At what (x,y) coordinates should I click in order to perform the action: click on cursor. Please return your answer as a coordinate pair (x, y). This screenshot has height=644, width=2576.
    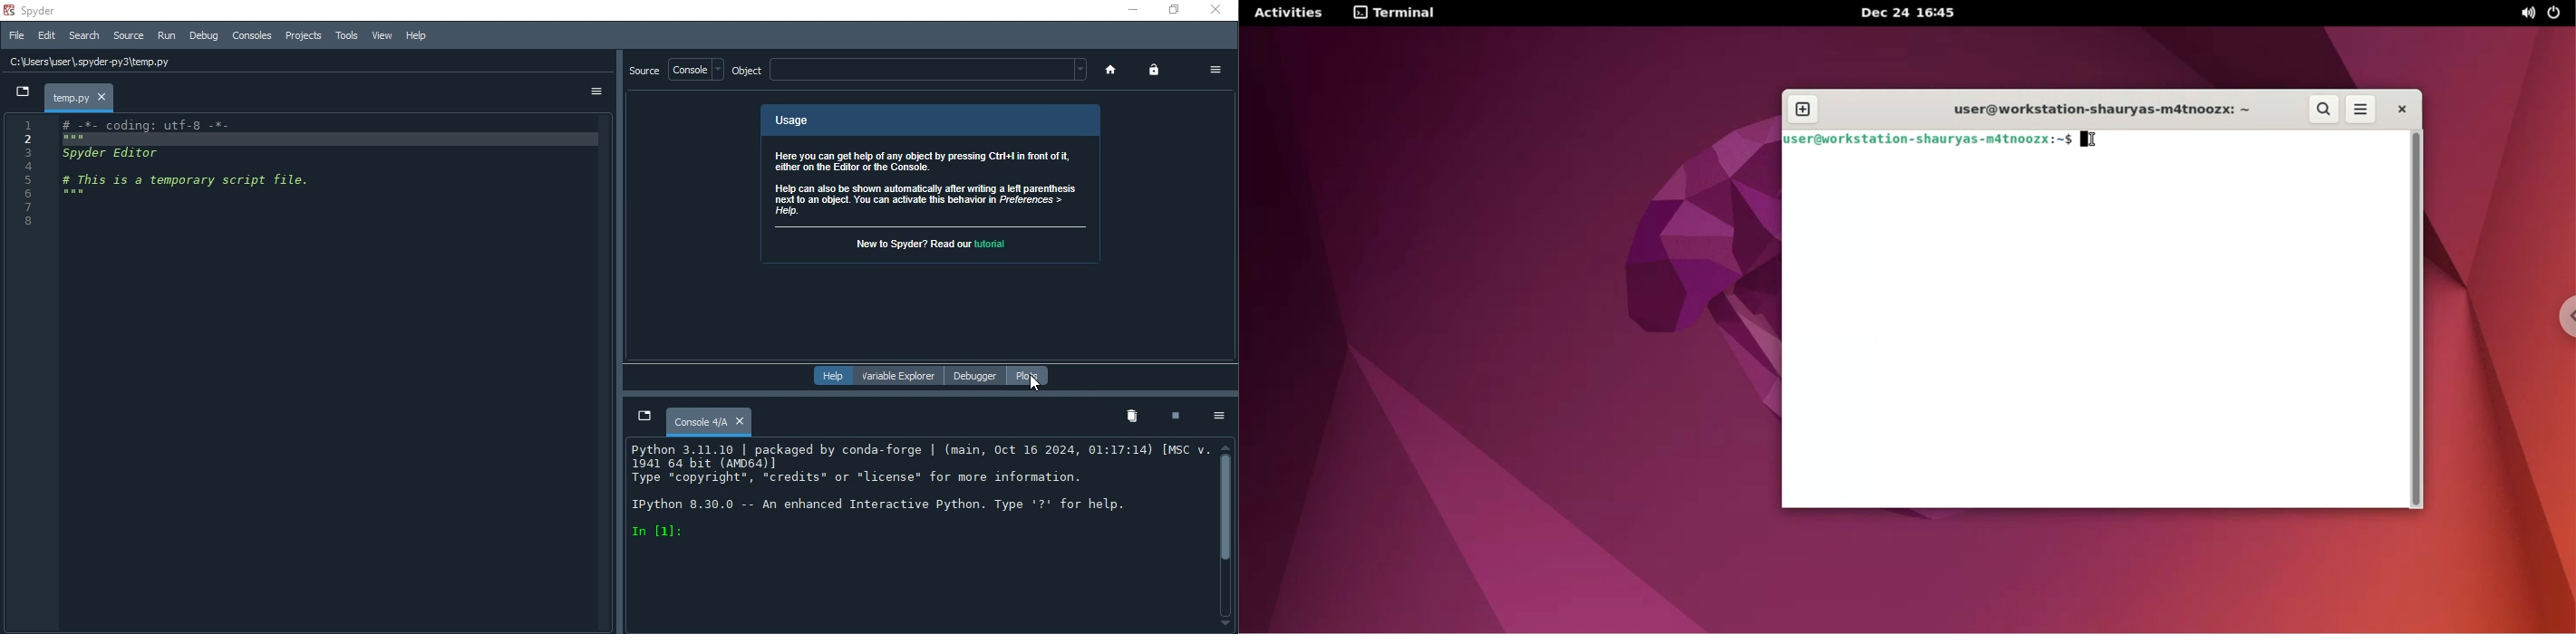
    Looking at the image, I should click on (1034, 386).